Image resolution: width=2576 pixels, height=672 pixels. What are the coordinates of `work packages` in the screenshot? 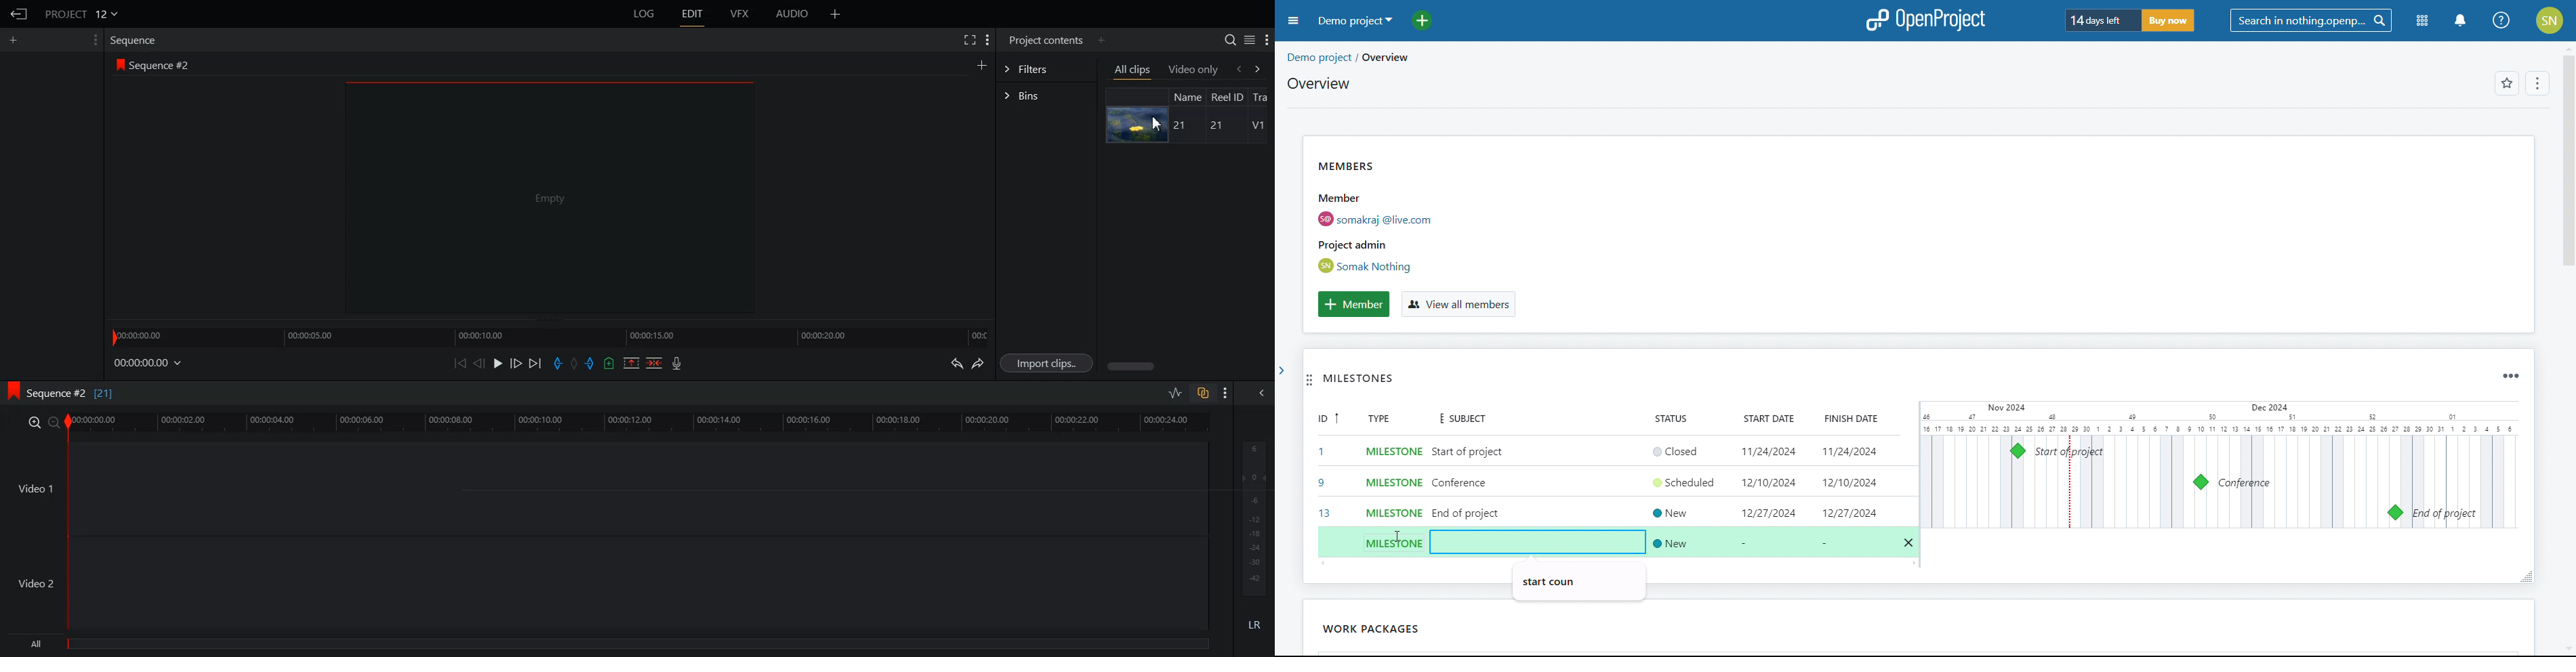 It's located at (1372, 628).